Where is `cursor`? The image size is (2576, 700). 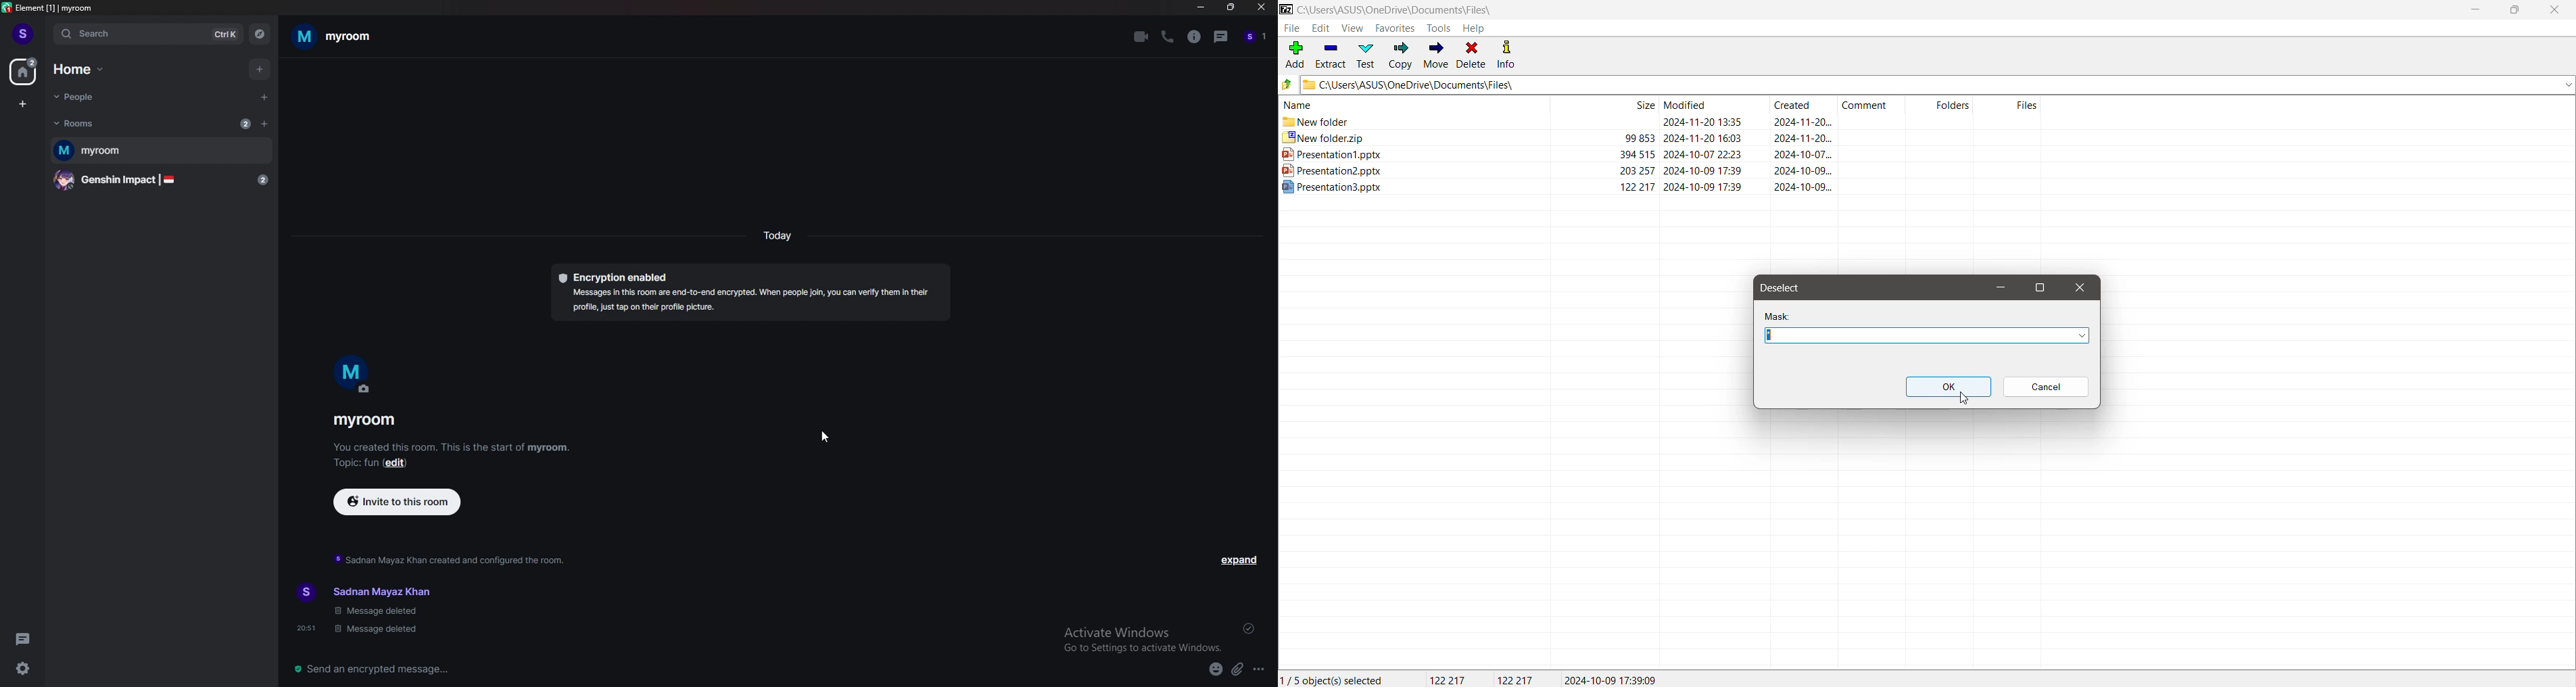
cursor is located at coordinates (825, 437).